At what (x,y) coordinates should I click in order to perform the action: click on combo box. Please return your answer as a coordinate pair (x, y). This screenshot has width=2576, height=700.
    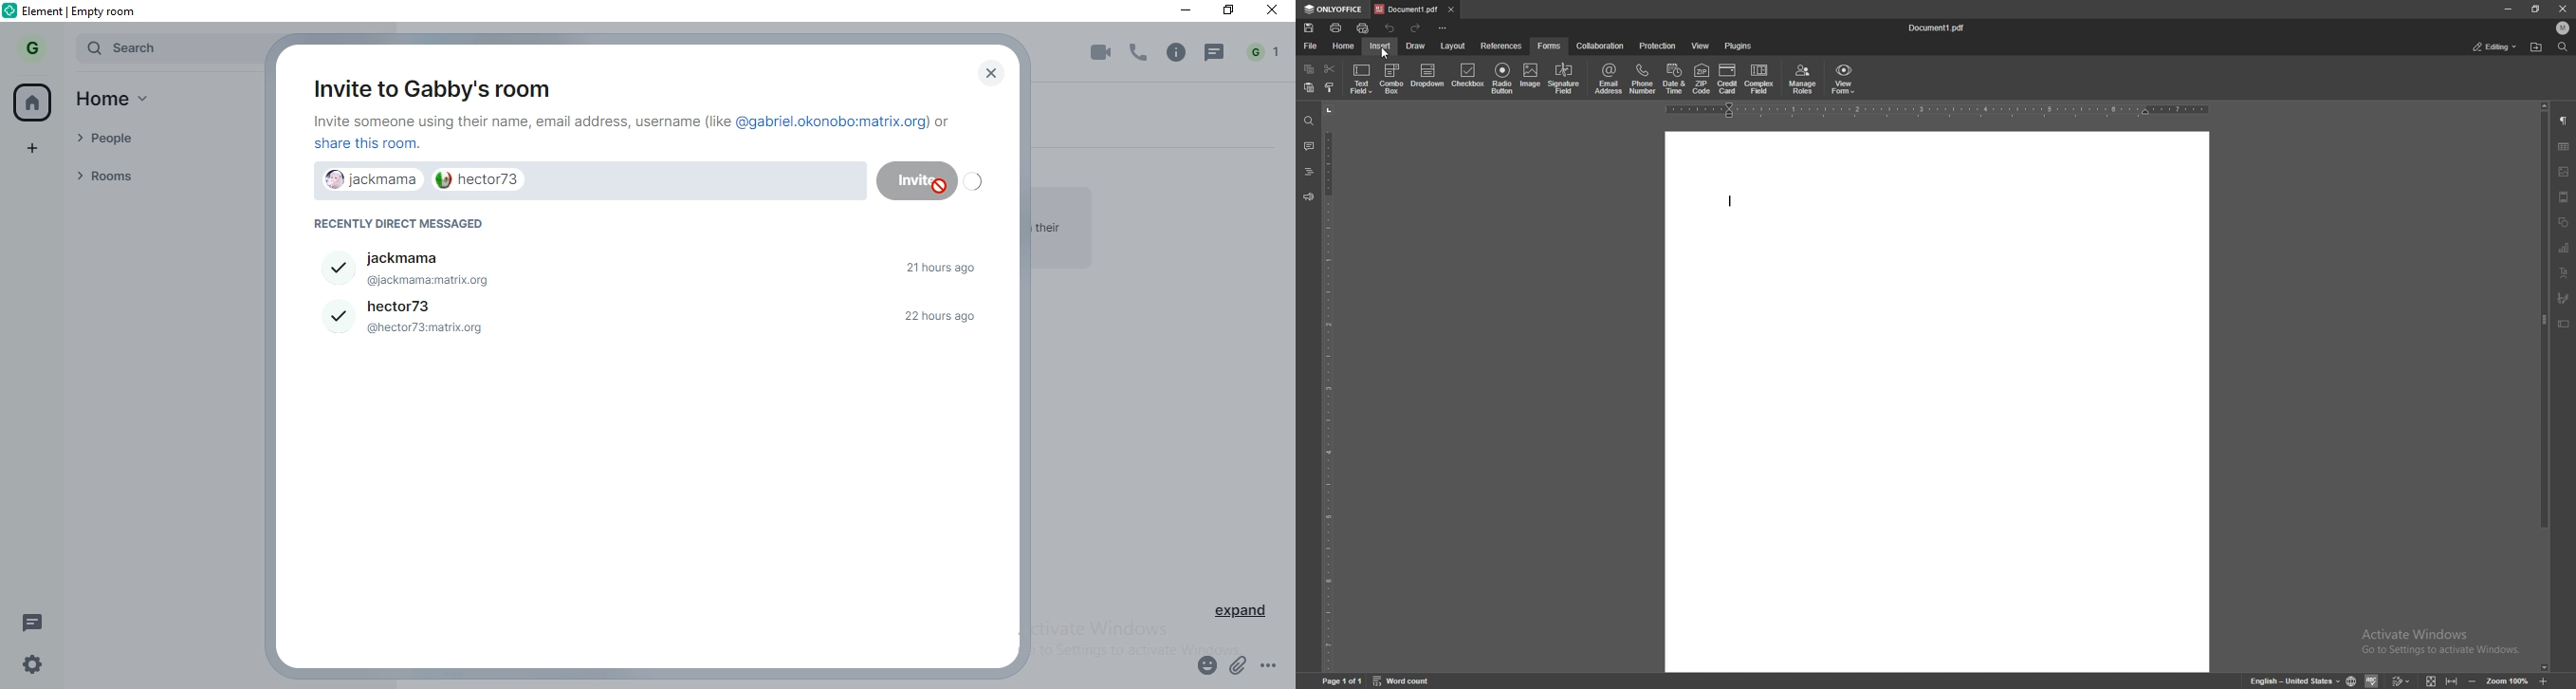
    Looking at the image, I should click on (1392, 79).